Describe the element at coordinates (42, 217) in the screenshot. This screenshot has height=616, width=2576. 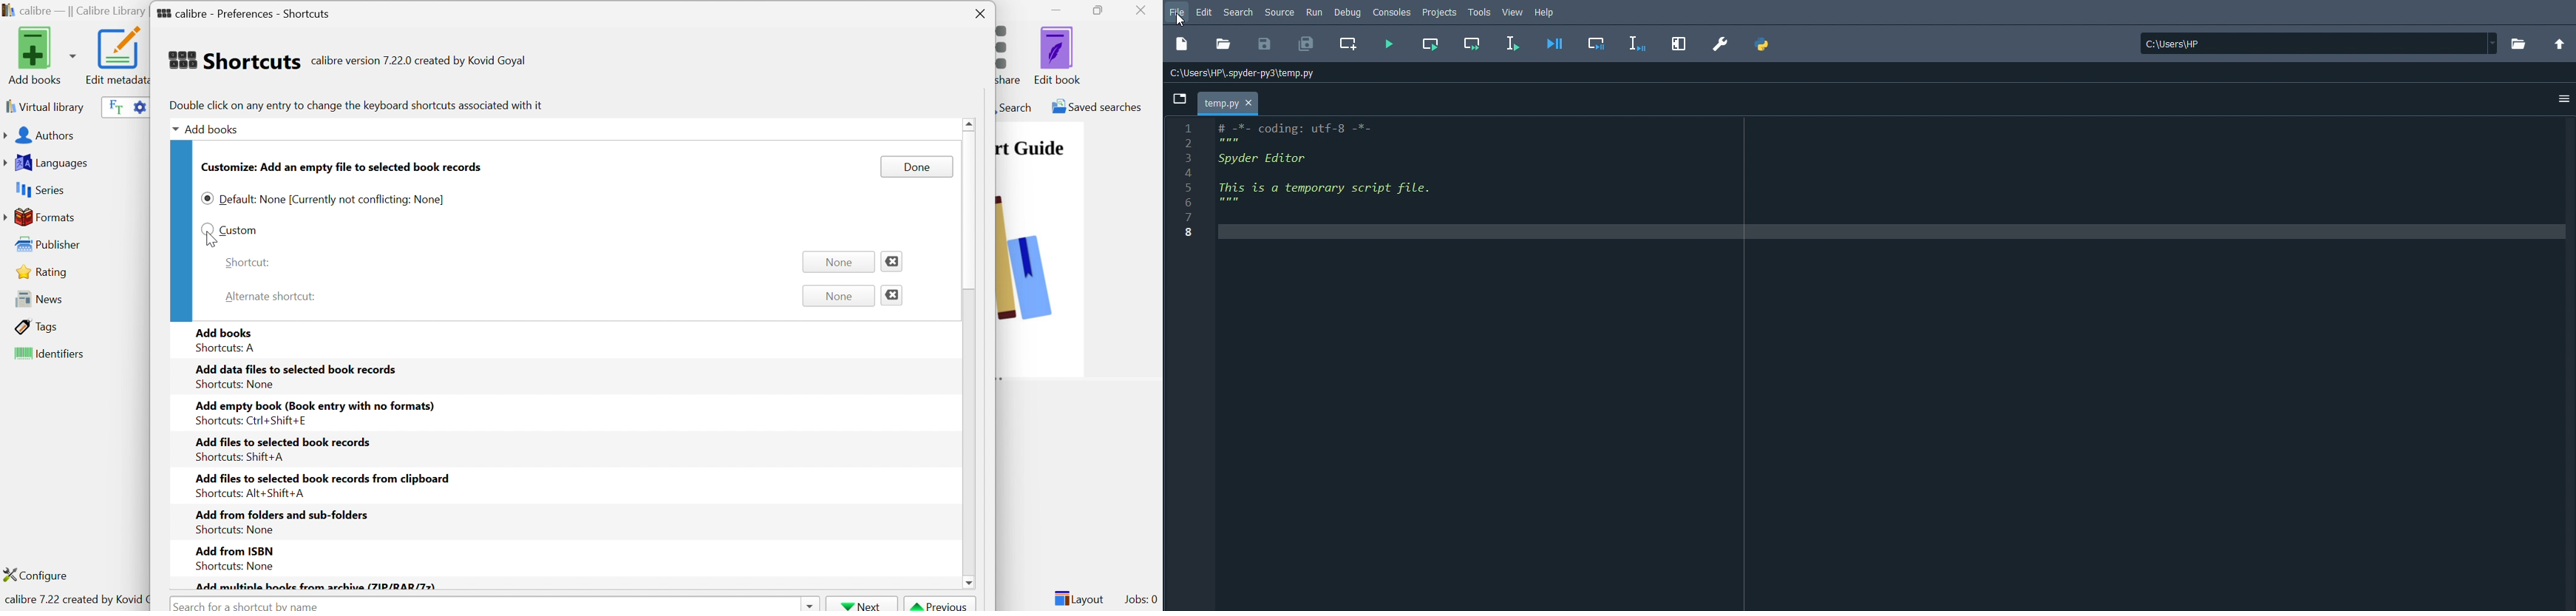
I see `Formats` at that location.